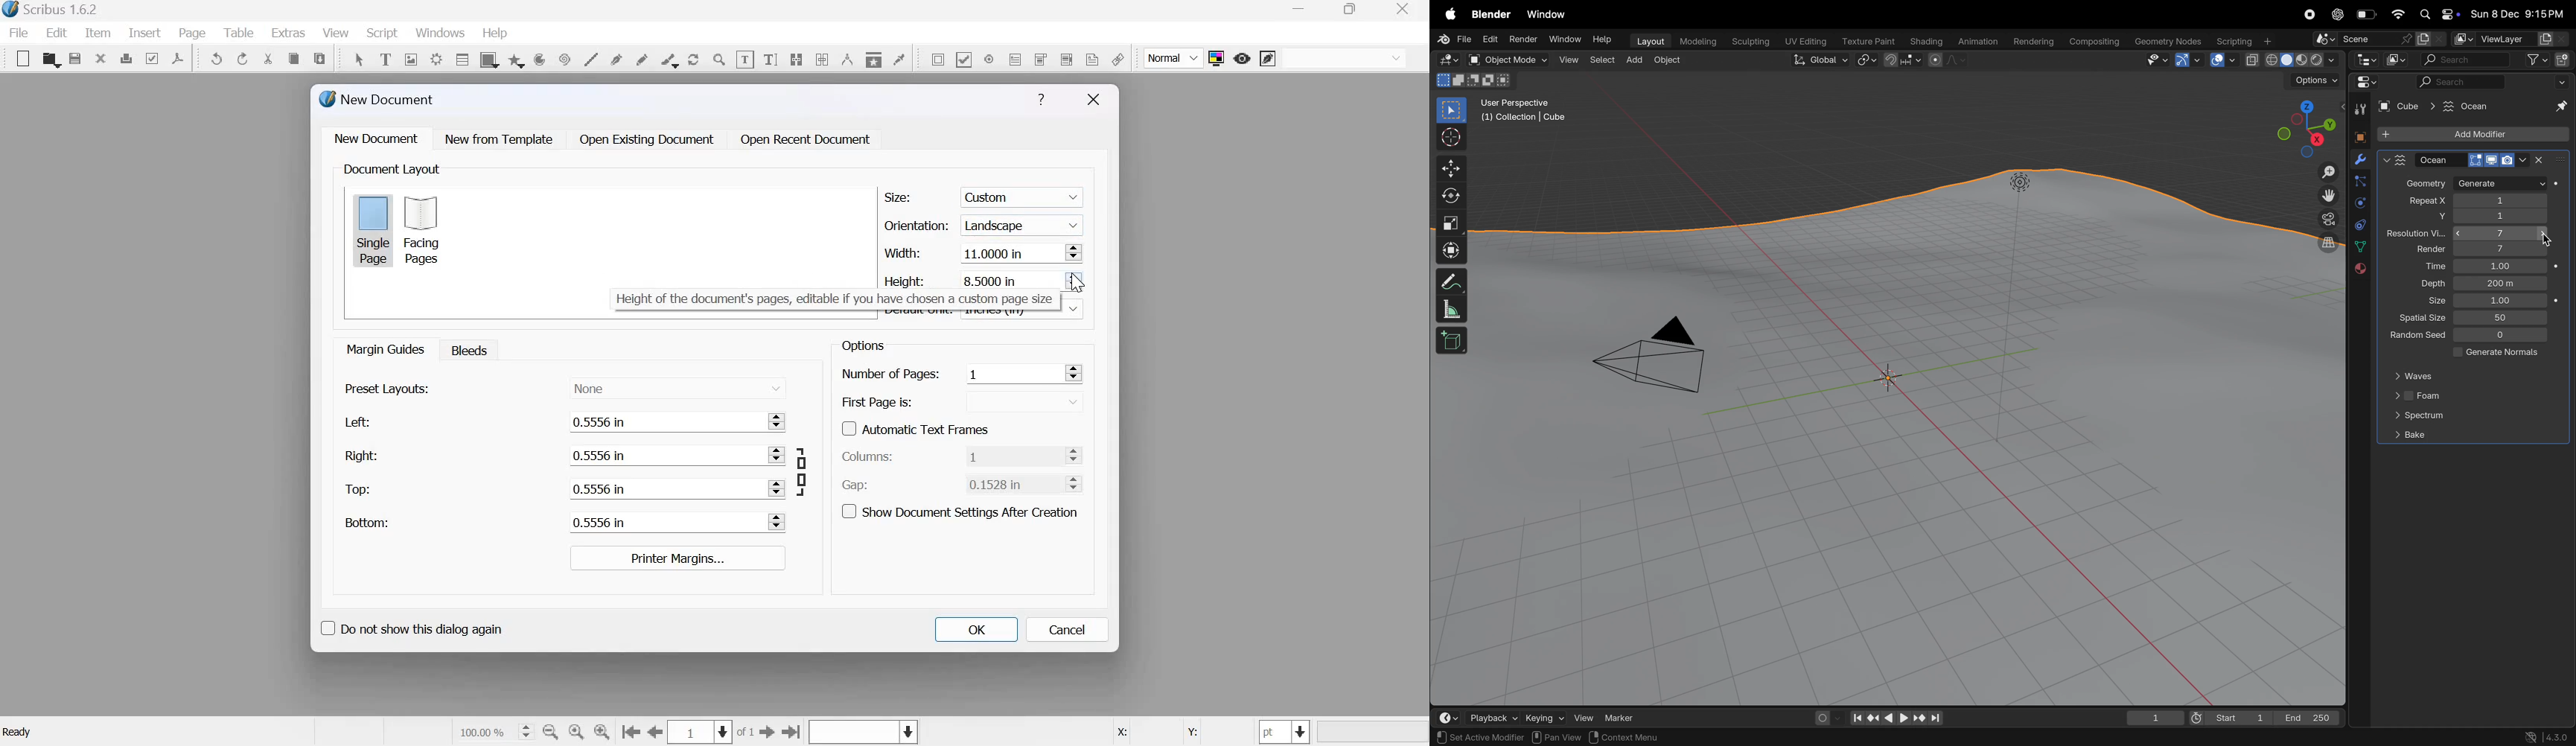 Image resolution: width=2576 pixels, height=756 pixels. What do you see at coordinates (1451, 15) in the screenshot?
I see `apple menu` at bounding box center [1451, 15].